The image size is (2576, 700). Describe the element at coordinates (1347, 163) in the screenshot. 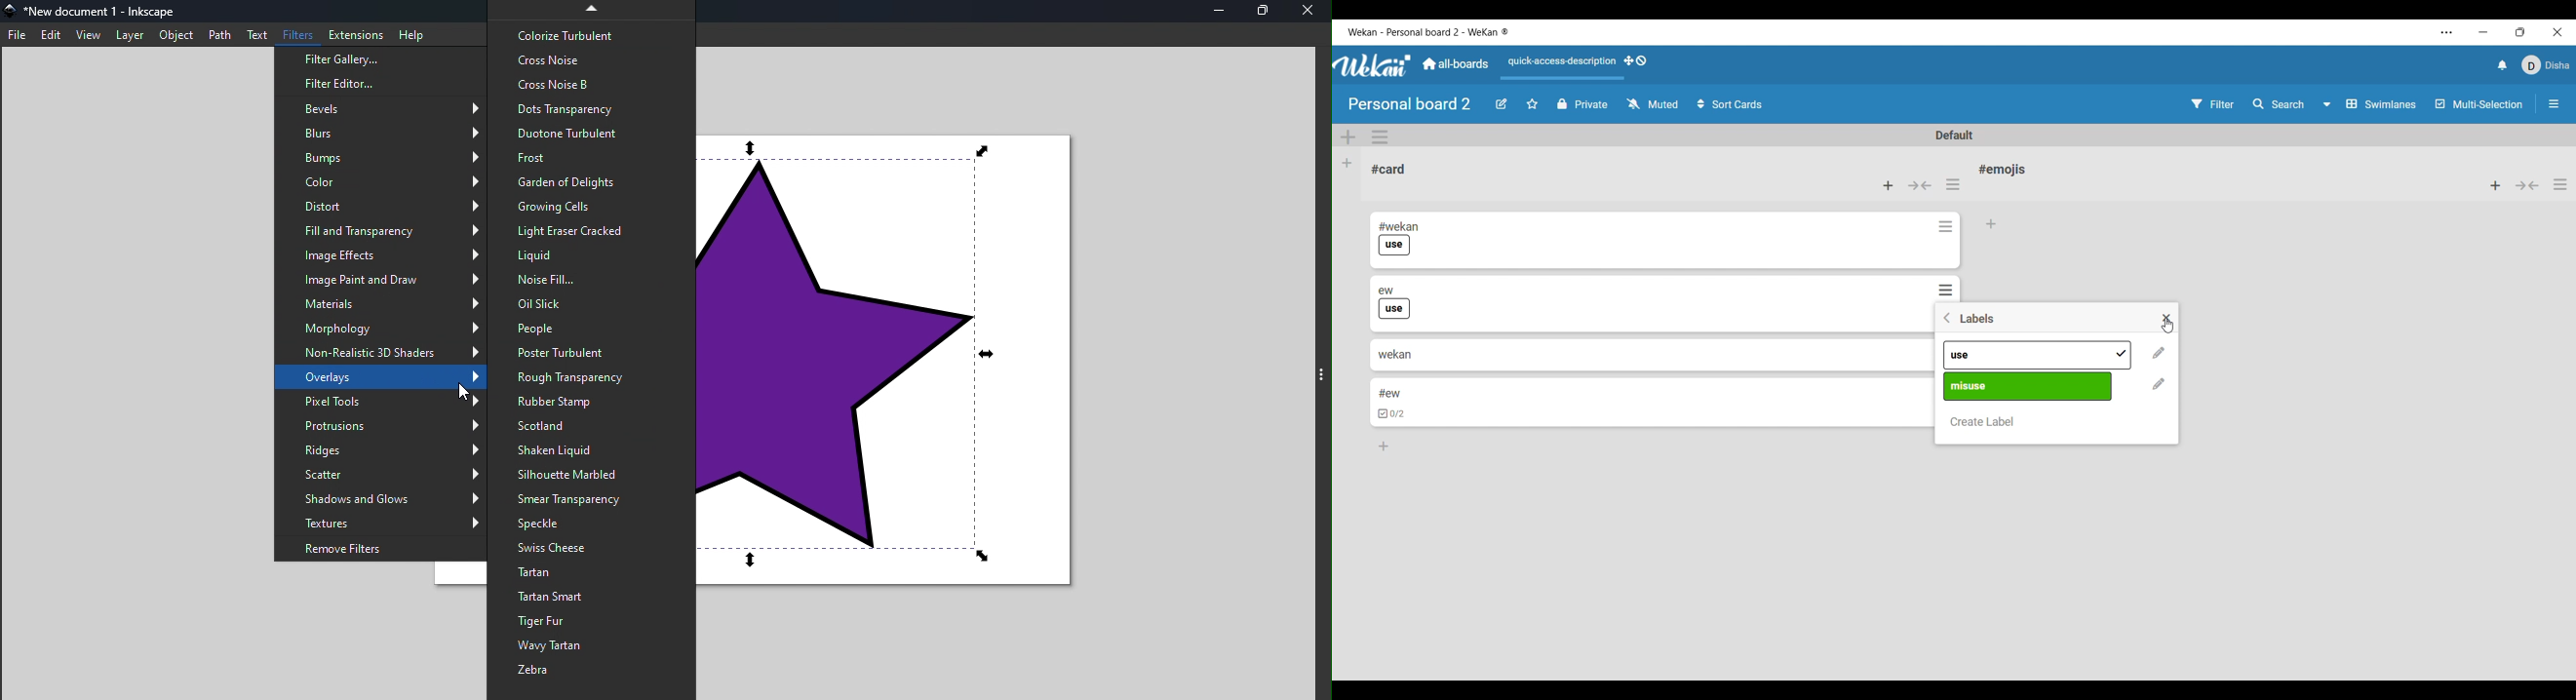

I see `Add list` at that location.